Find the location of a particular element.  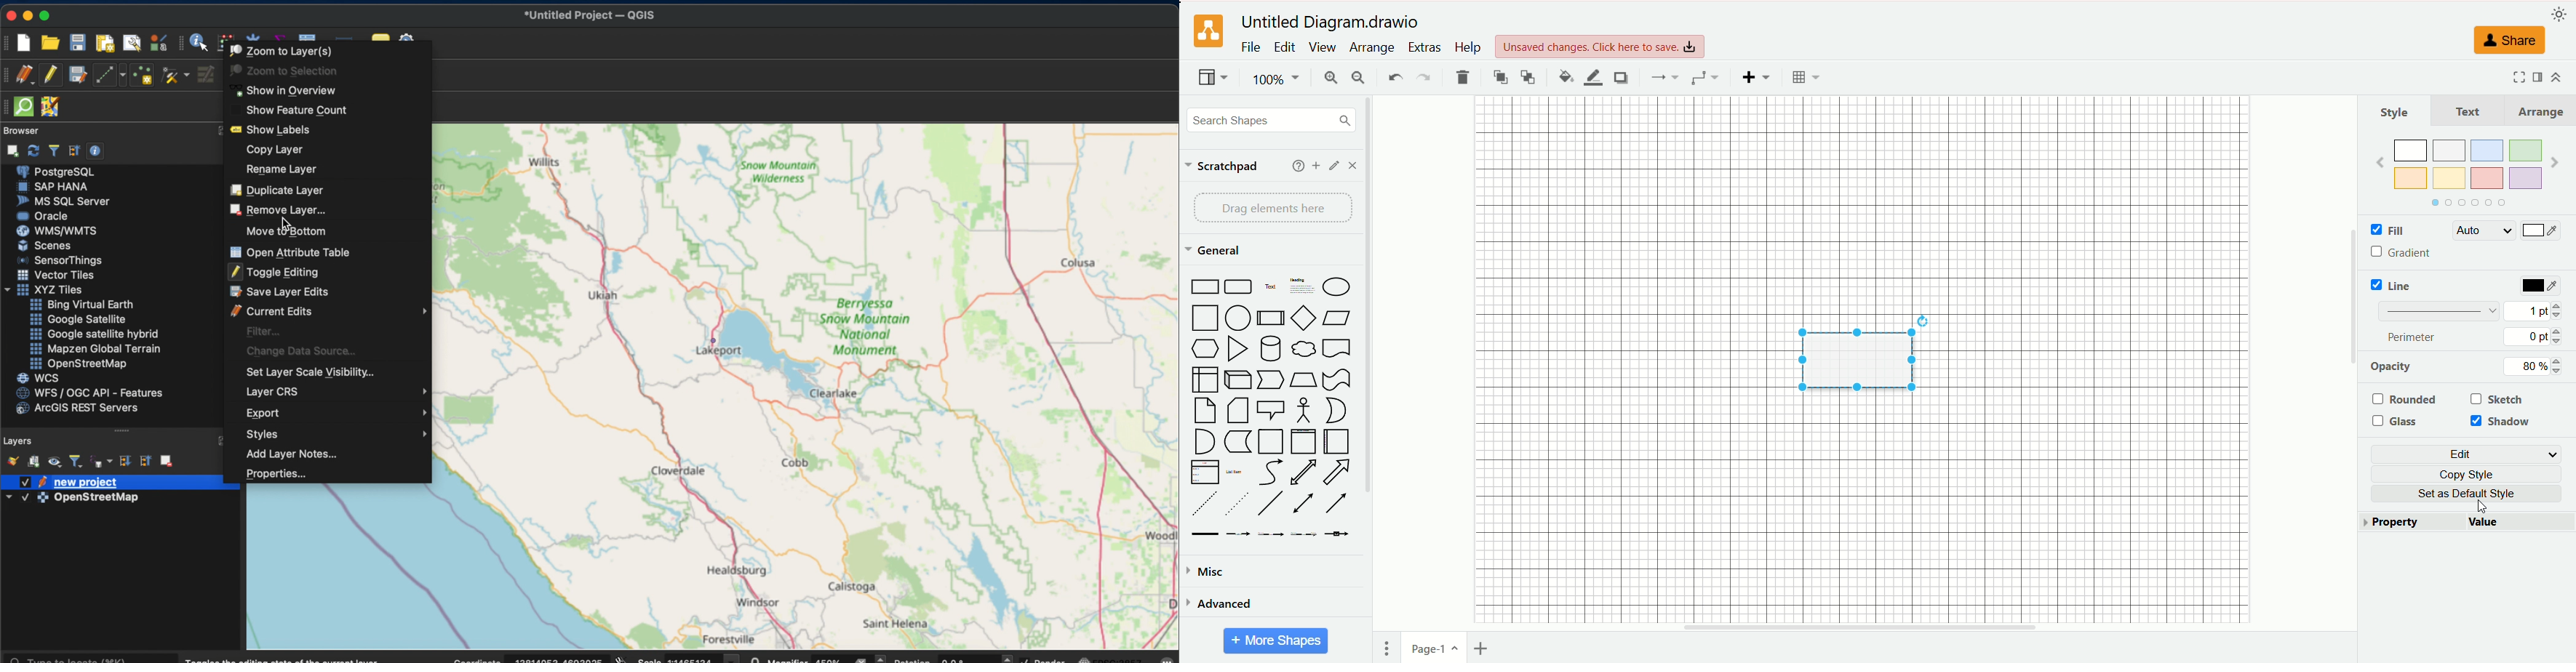

help is located at coordinates (1299, 166).